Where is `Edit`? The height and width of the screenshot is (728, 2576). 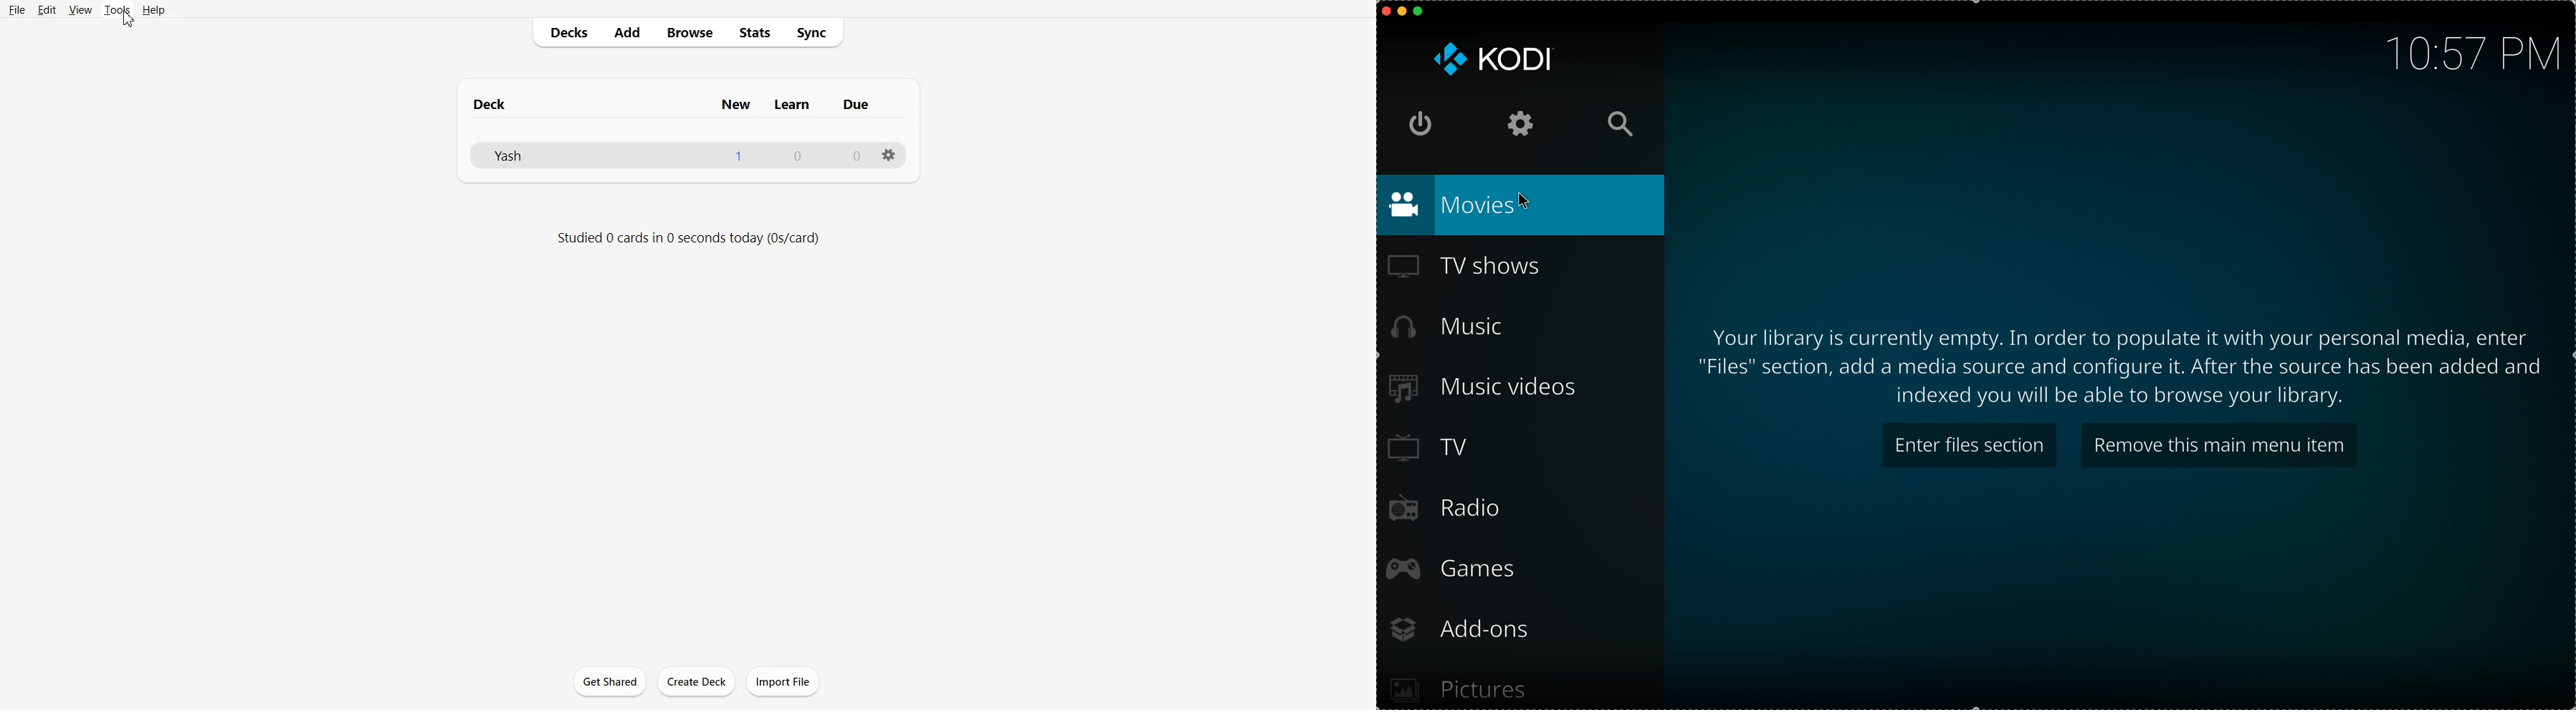 Edit is located at coordinates (47, 9).